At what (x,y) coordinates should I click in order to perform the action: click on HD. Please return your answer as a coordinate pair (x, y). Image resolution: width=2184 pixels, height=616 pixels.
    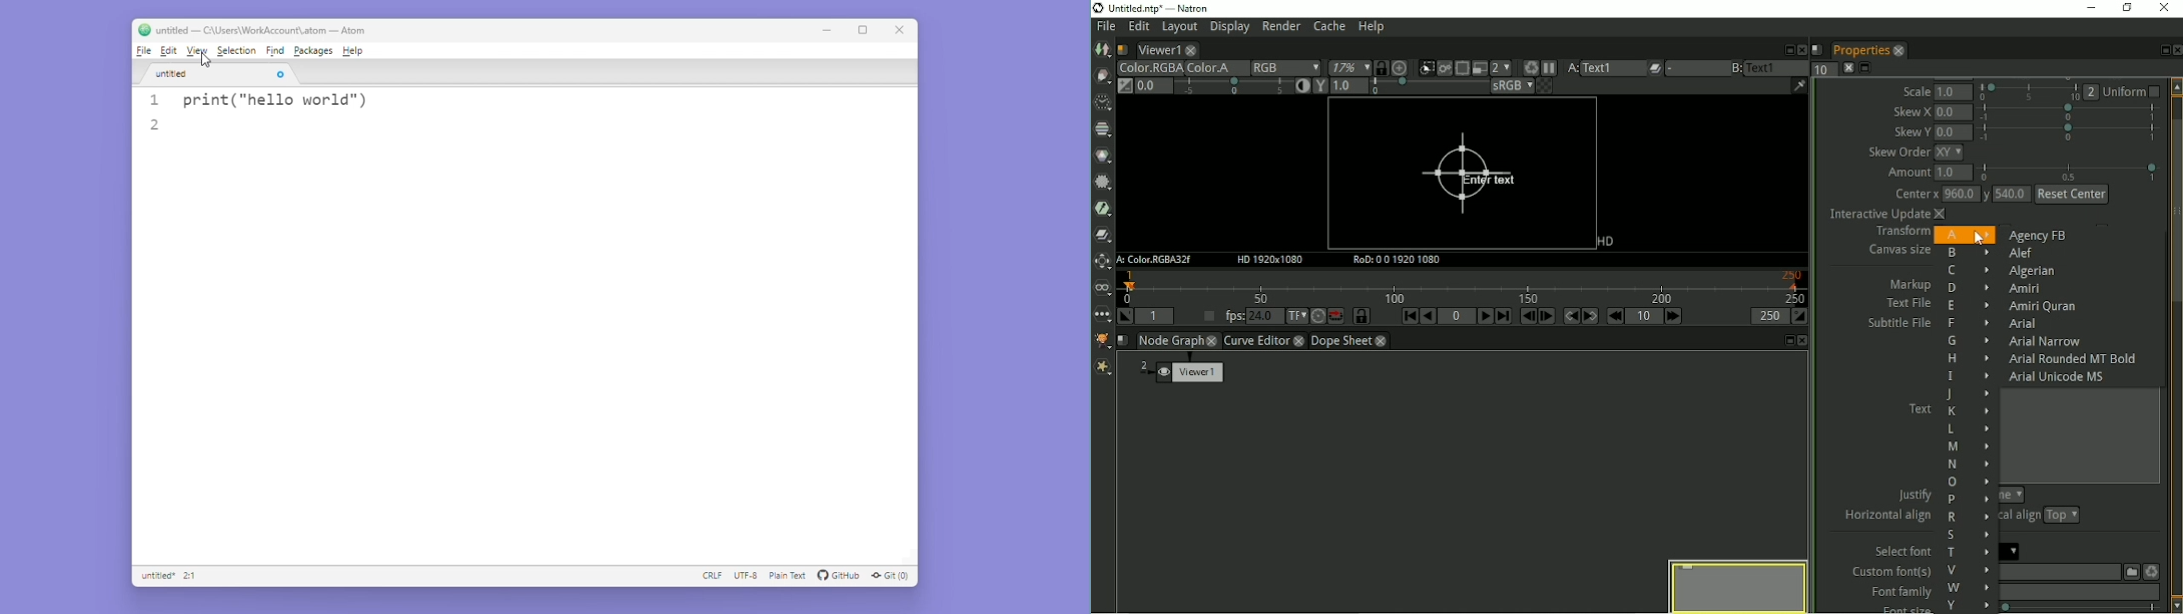
    Looking at the image, I should click on (1272, 260).